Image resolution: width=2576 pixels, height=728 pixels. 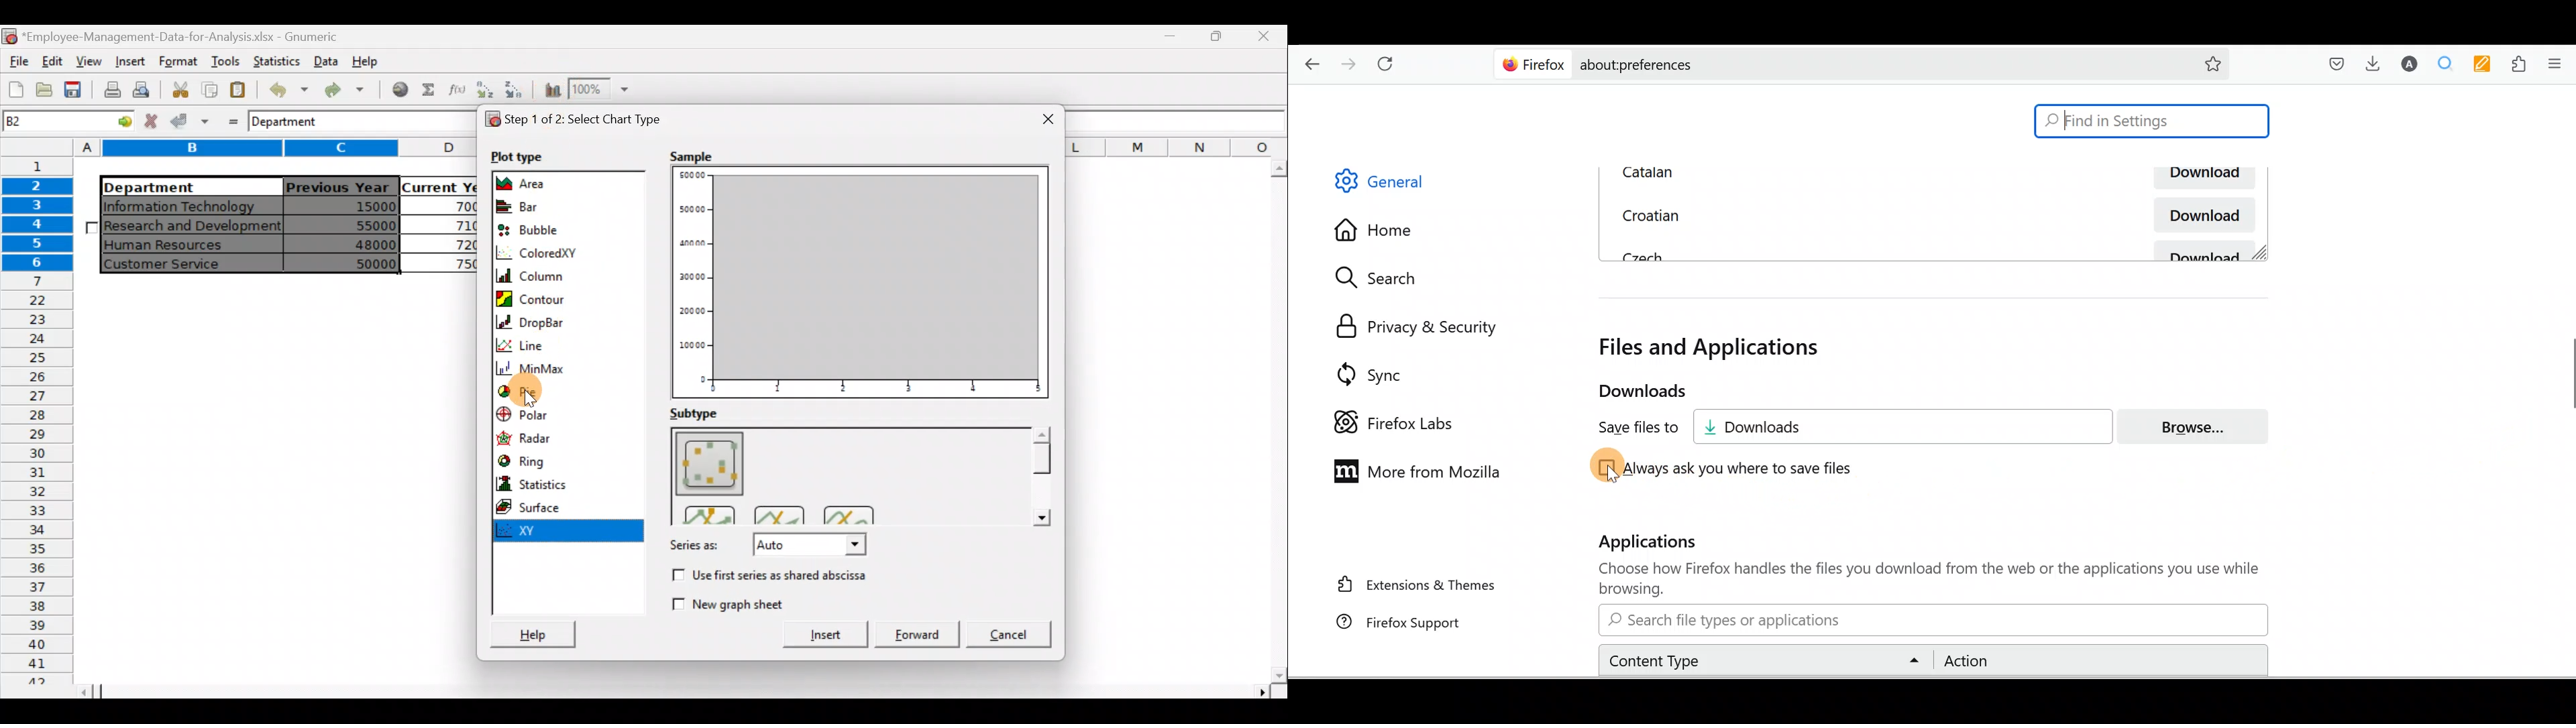 I want to click on Croatian, so click(x=1648, y=213).